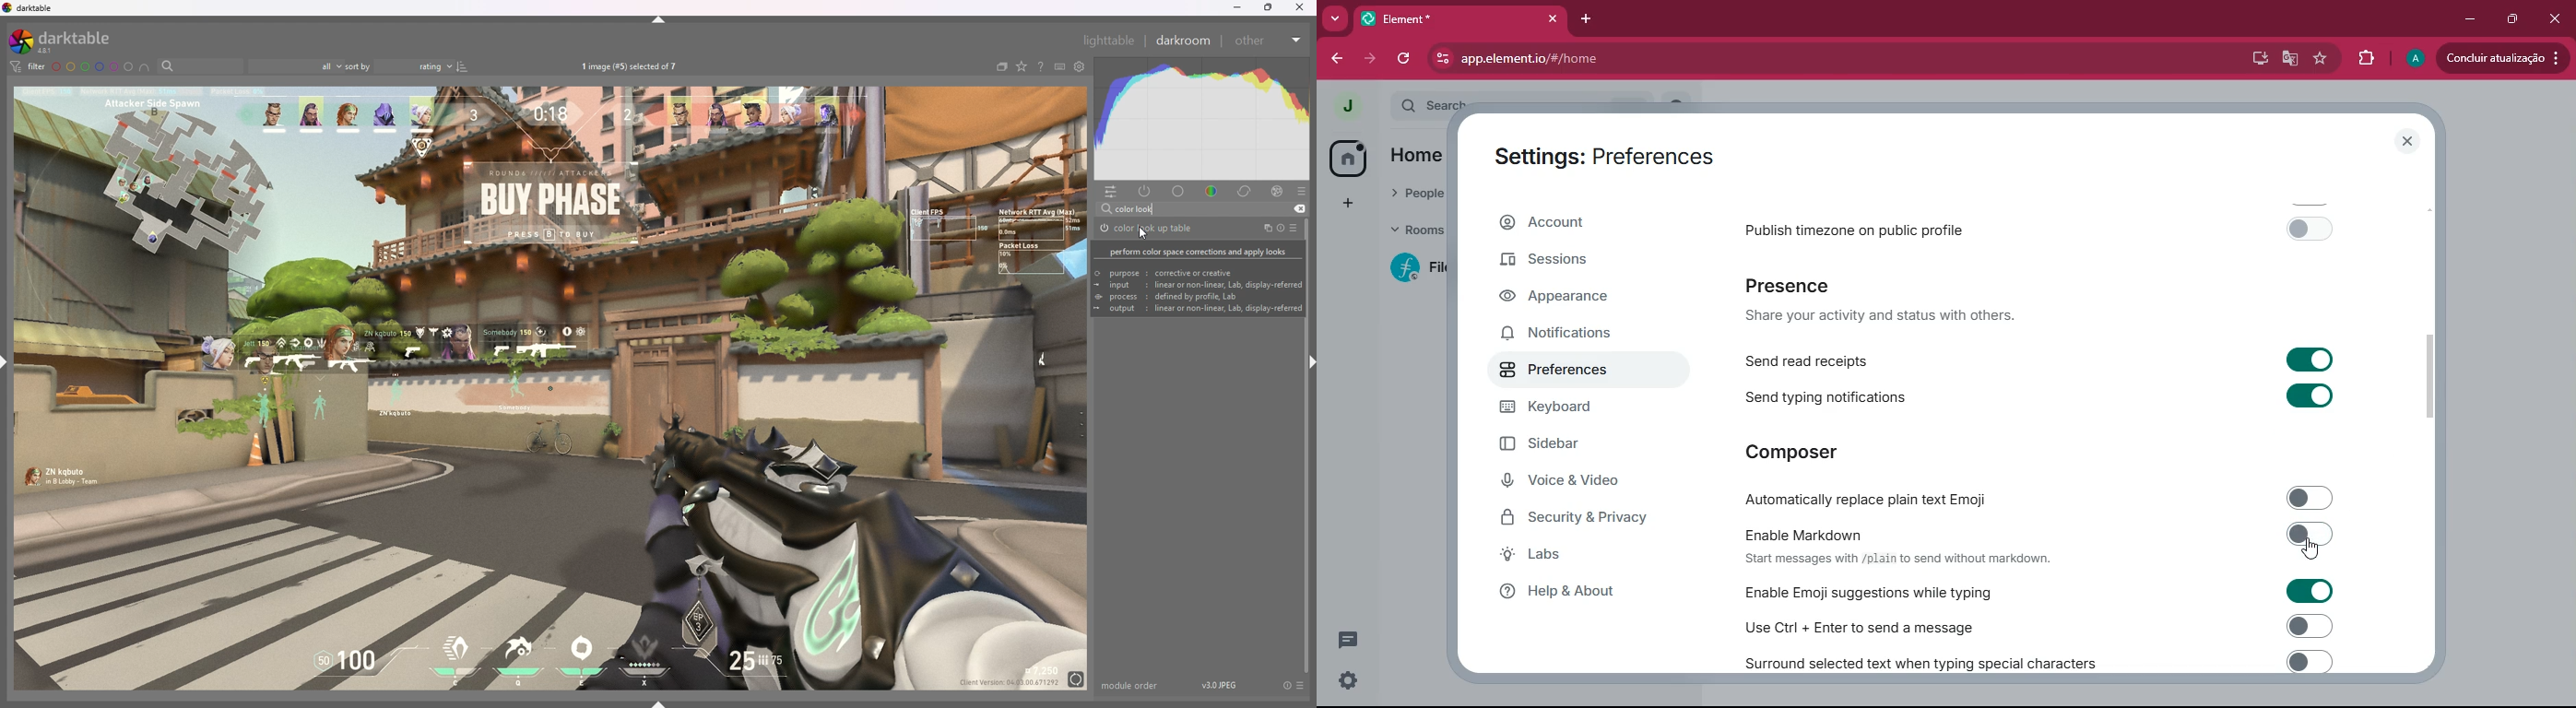  Describe the element at coordinates (1335, 18) in the screenshot. I see `more` at that location.